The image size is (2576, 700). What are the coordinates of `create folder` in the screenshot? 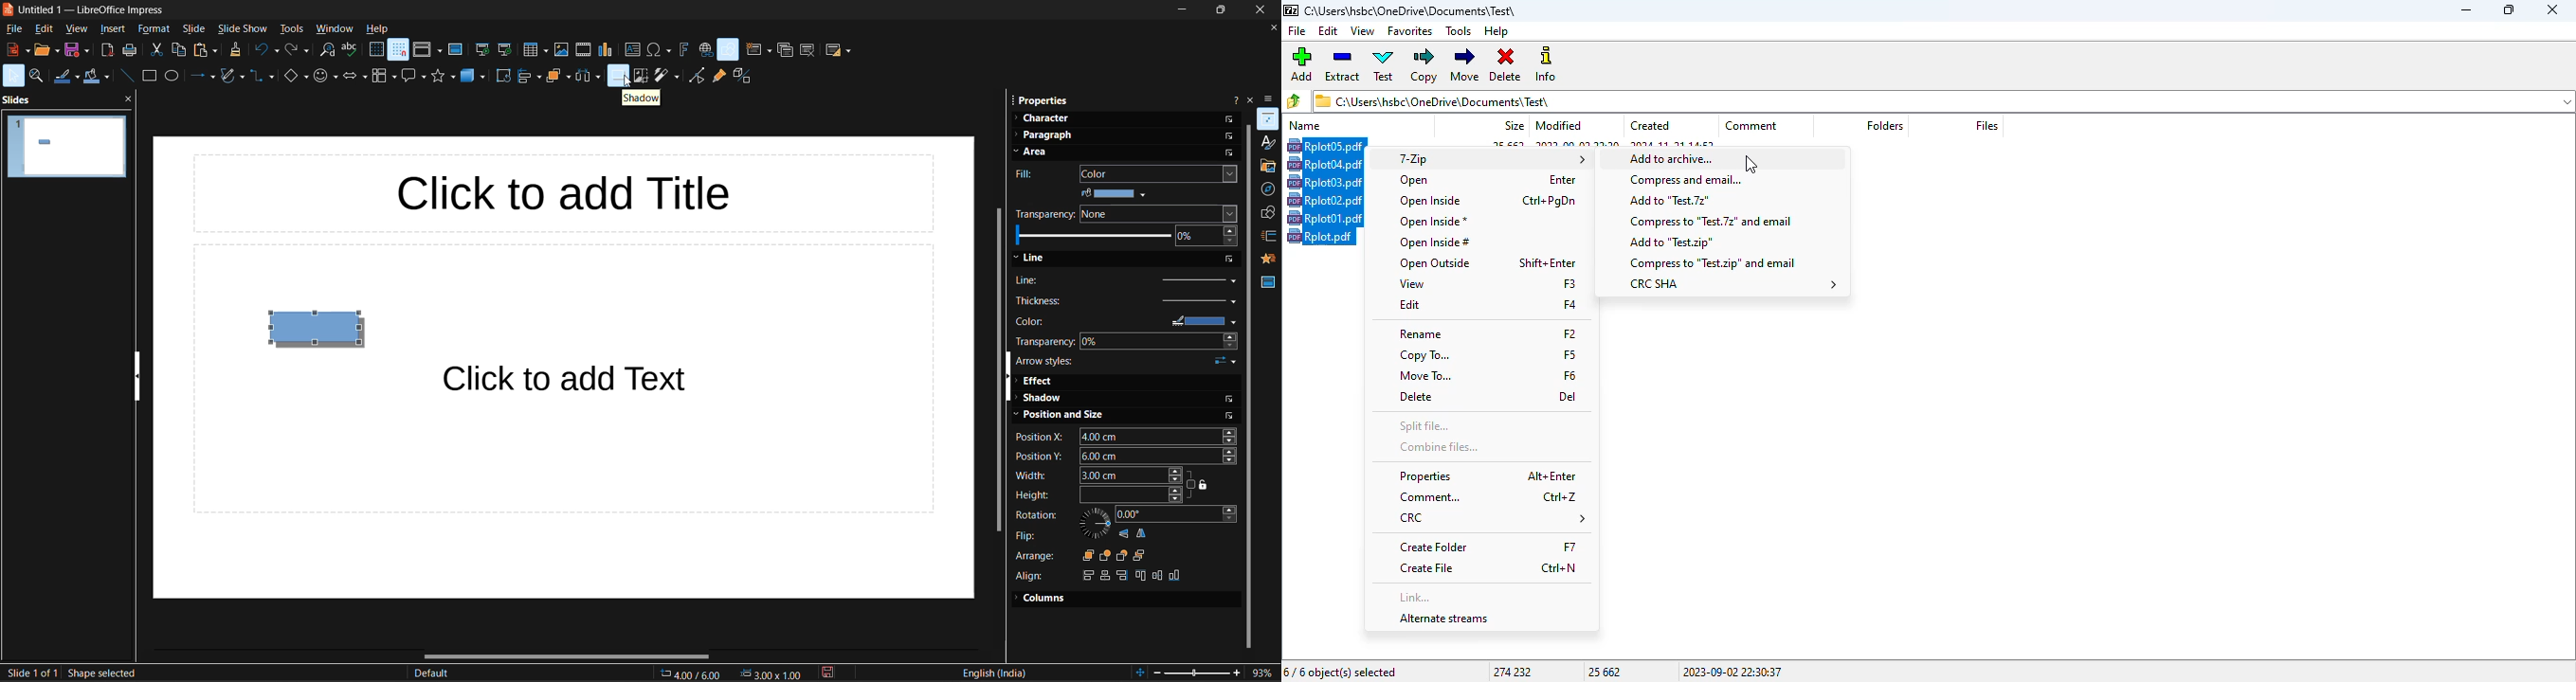 It's located at (1490, 547).